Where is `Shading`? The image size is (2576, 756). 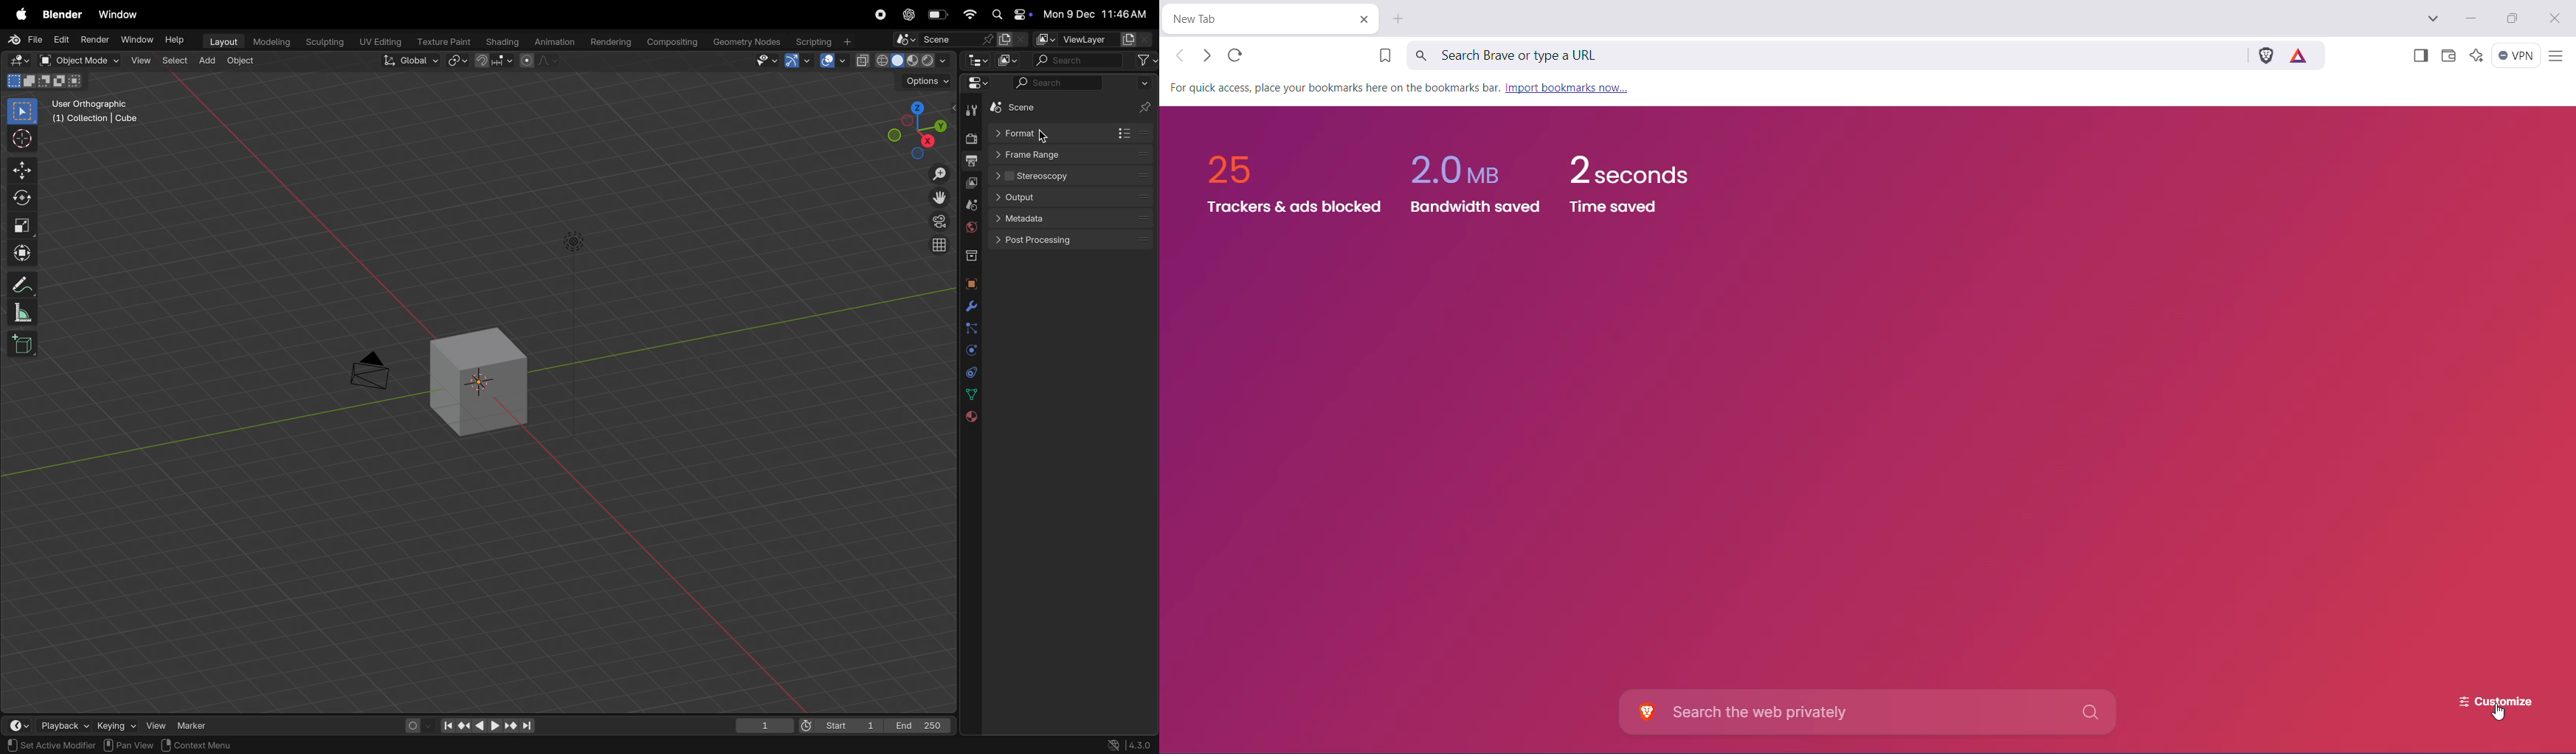
Shading is located at coordinates (504, 40).